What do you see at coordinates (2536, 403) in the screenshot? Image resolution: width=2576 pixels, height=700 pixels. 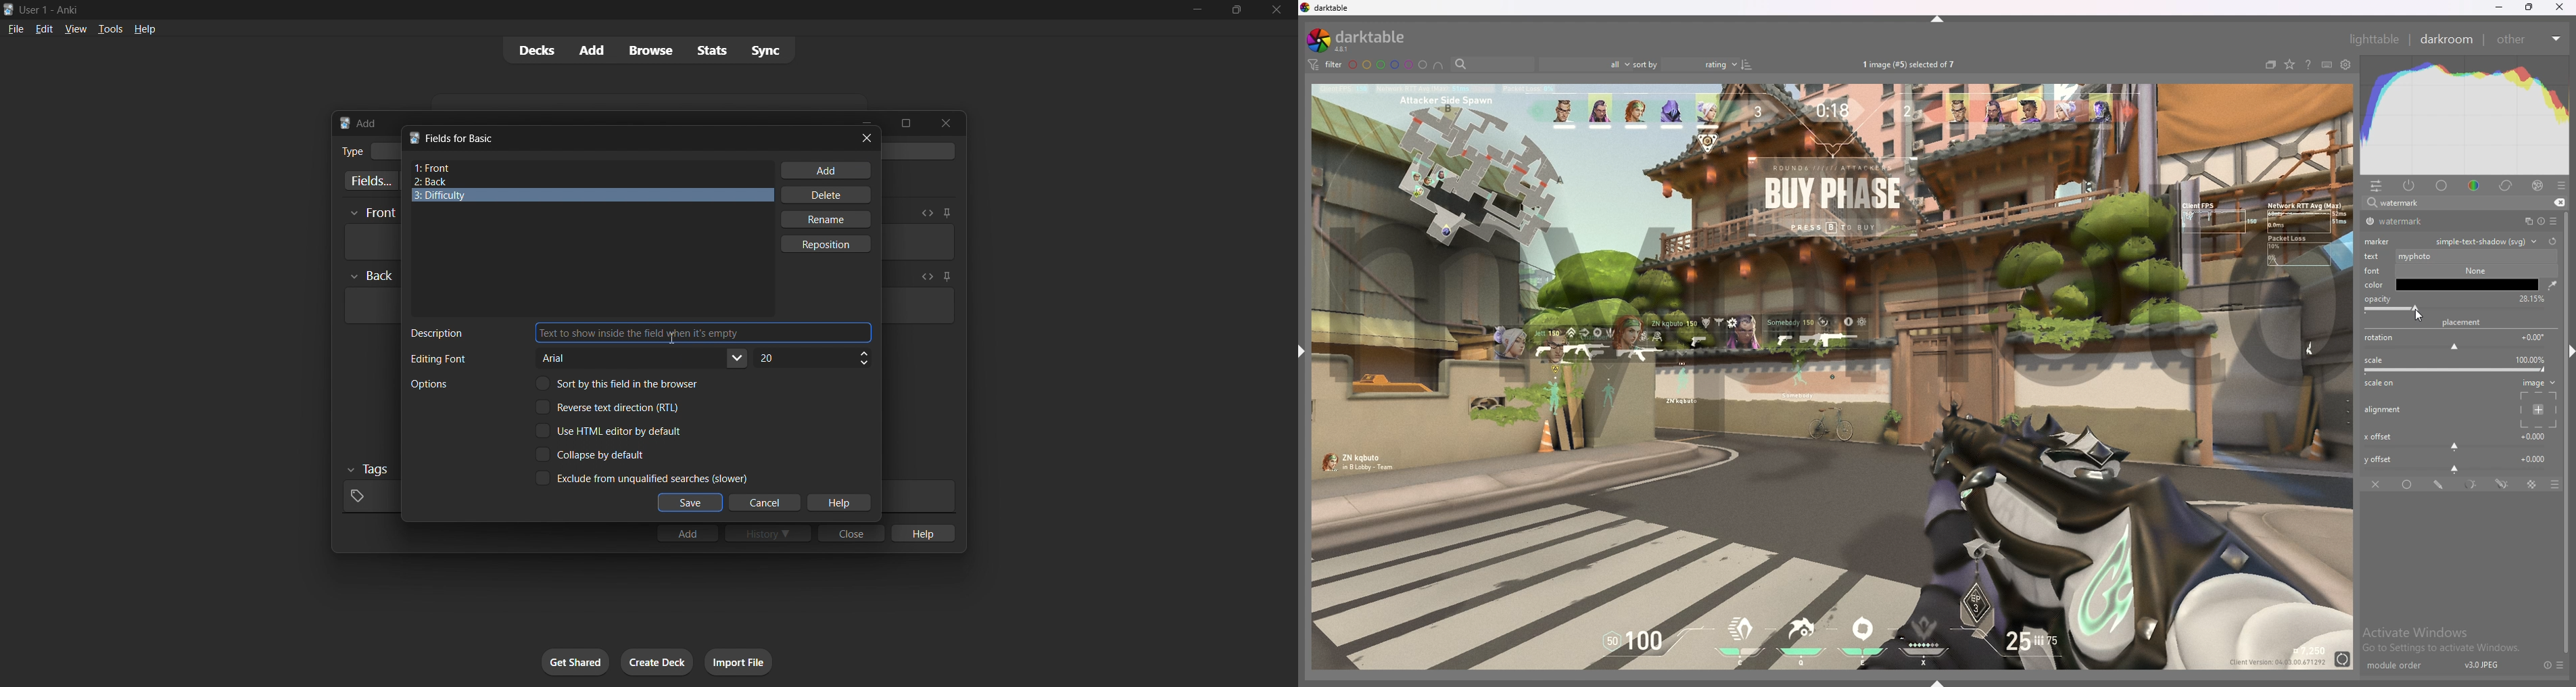 I see `image` at bounding box center [2536, 403].